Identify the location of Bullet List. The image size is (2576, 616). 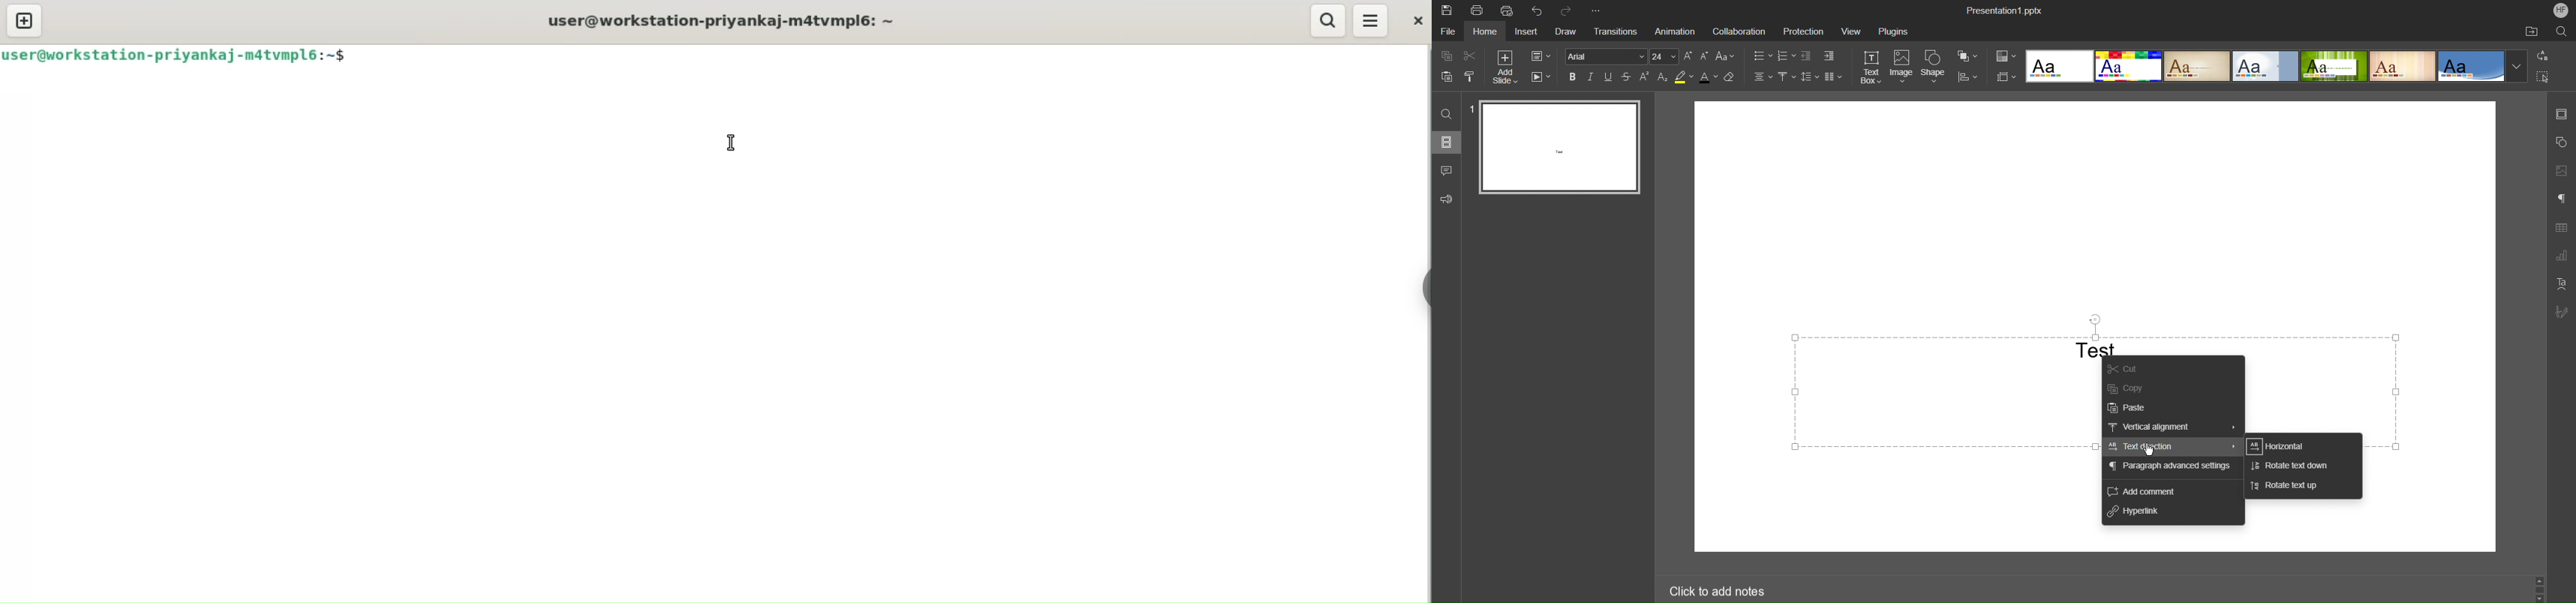
(1761, 56).